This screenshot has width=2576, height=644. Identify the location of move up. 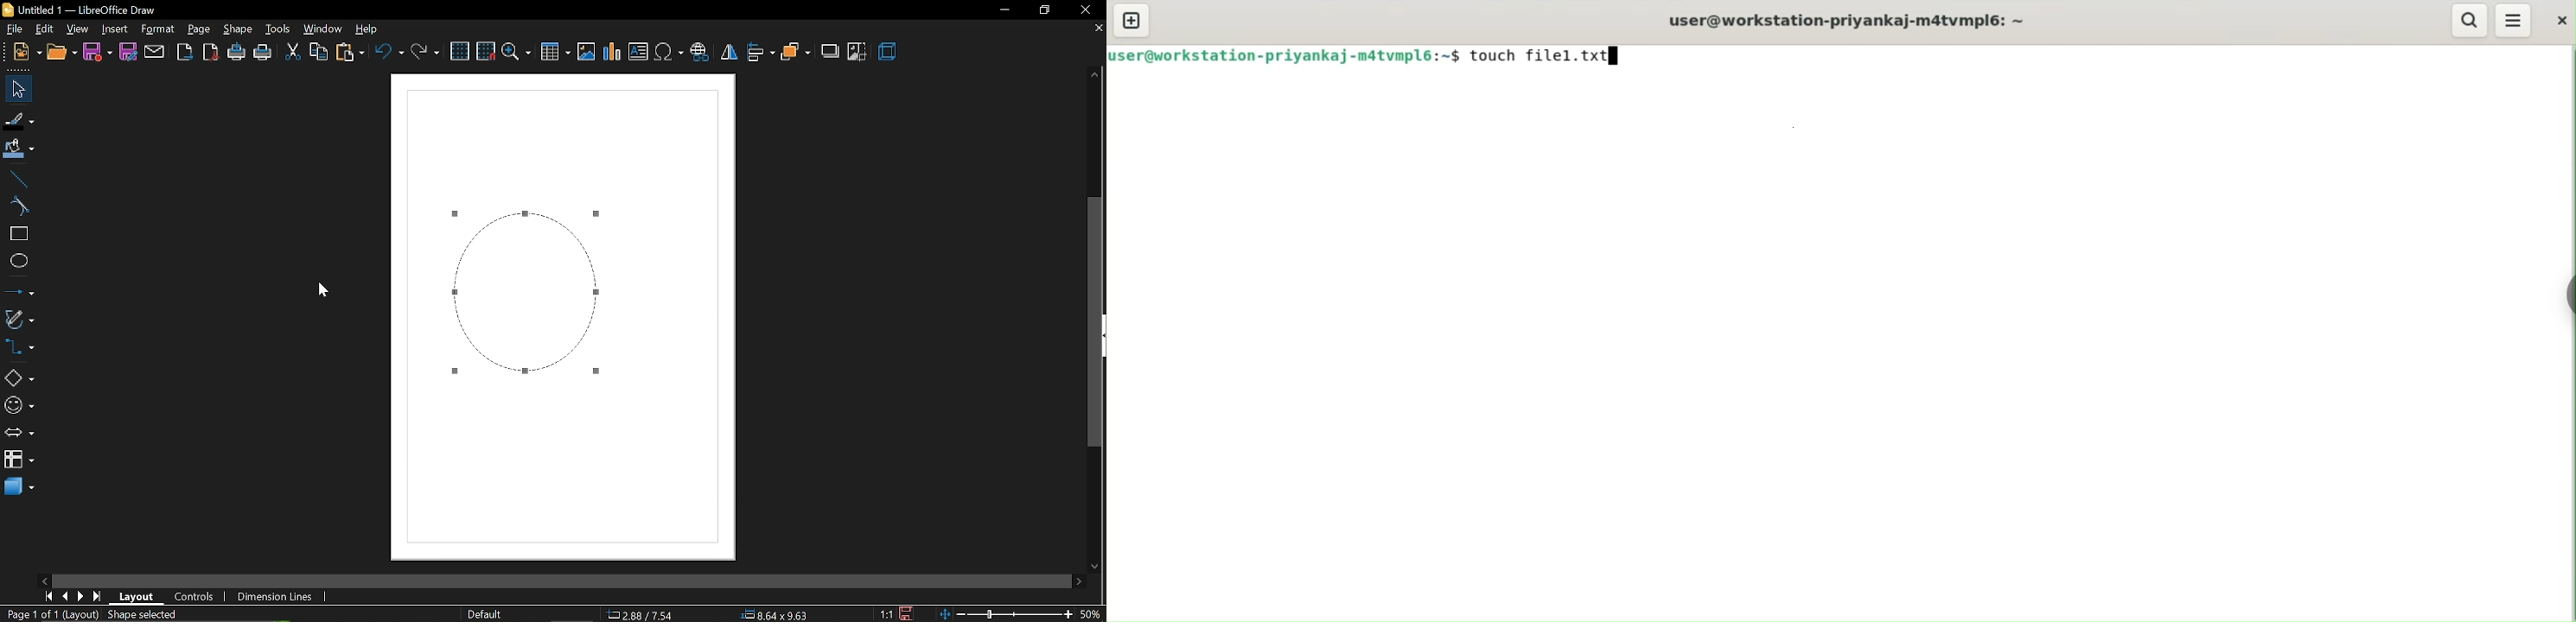
(1094, 74).